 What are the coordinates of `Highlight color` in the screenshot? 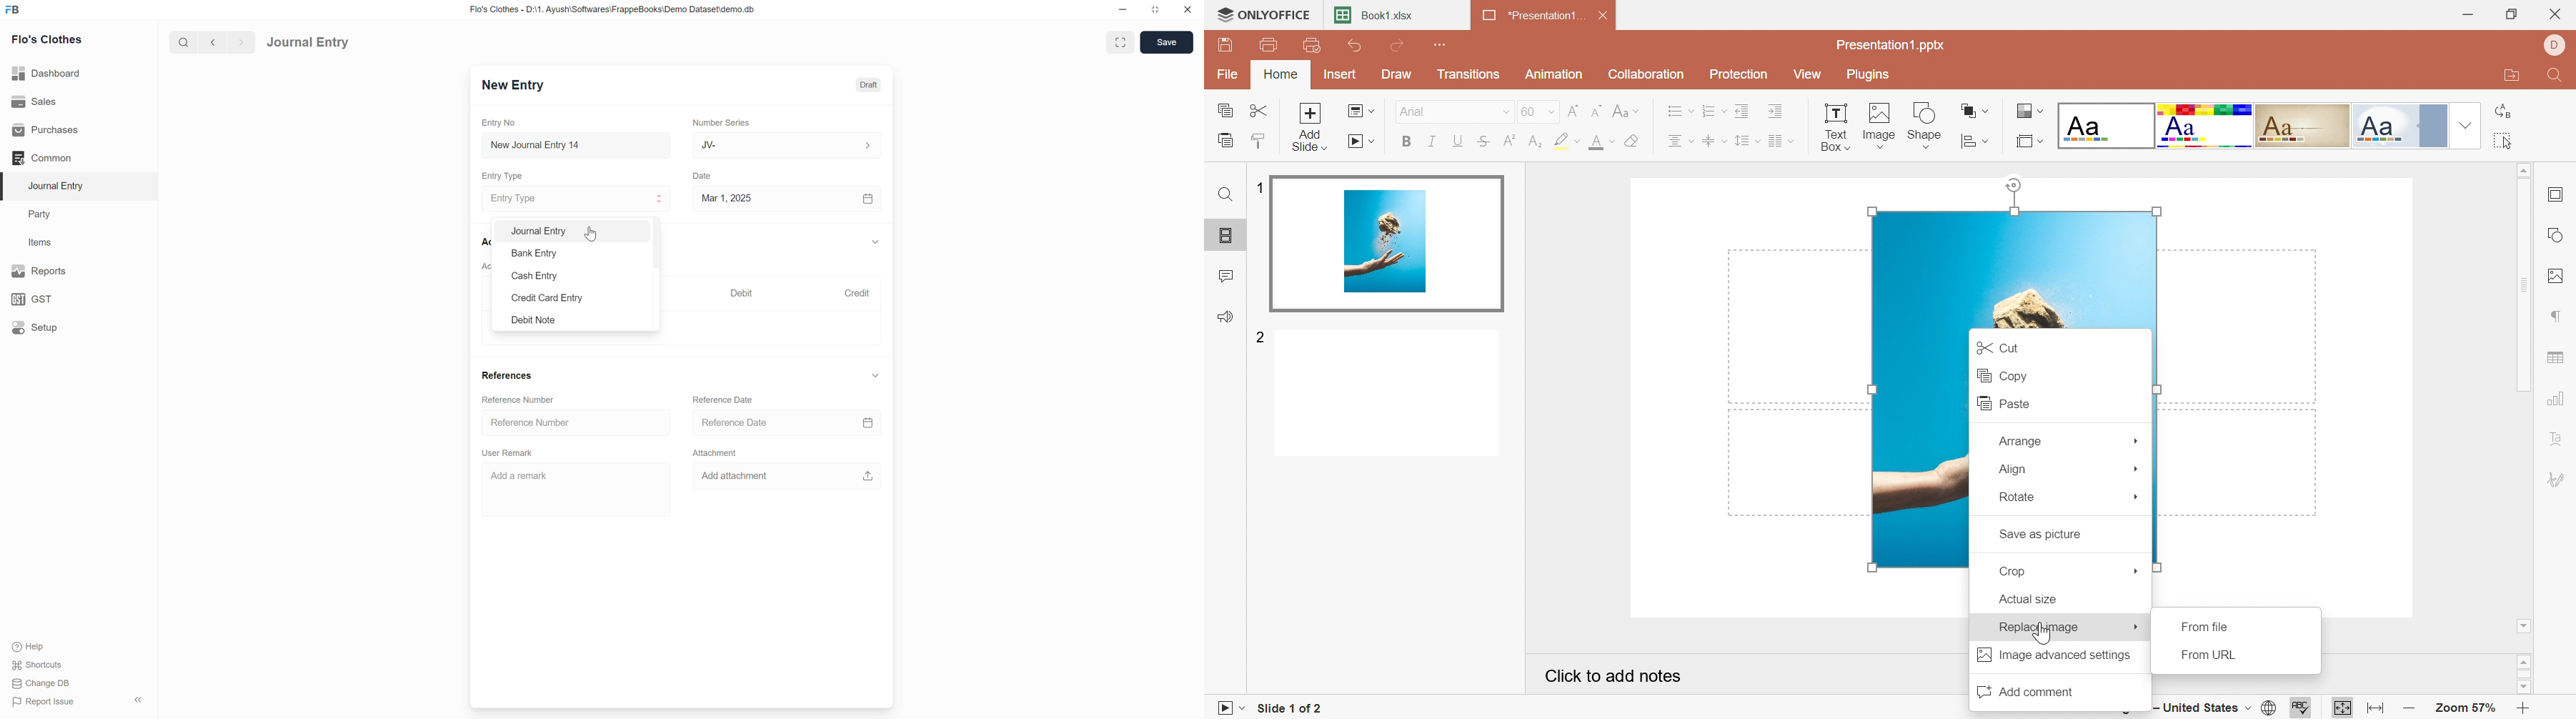 It's located at (1567, 142).